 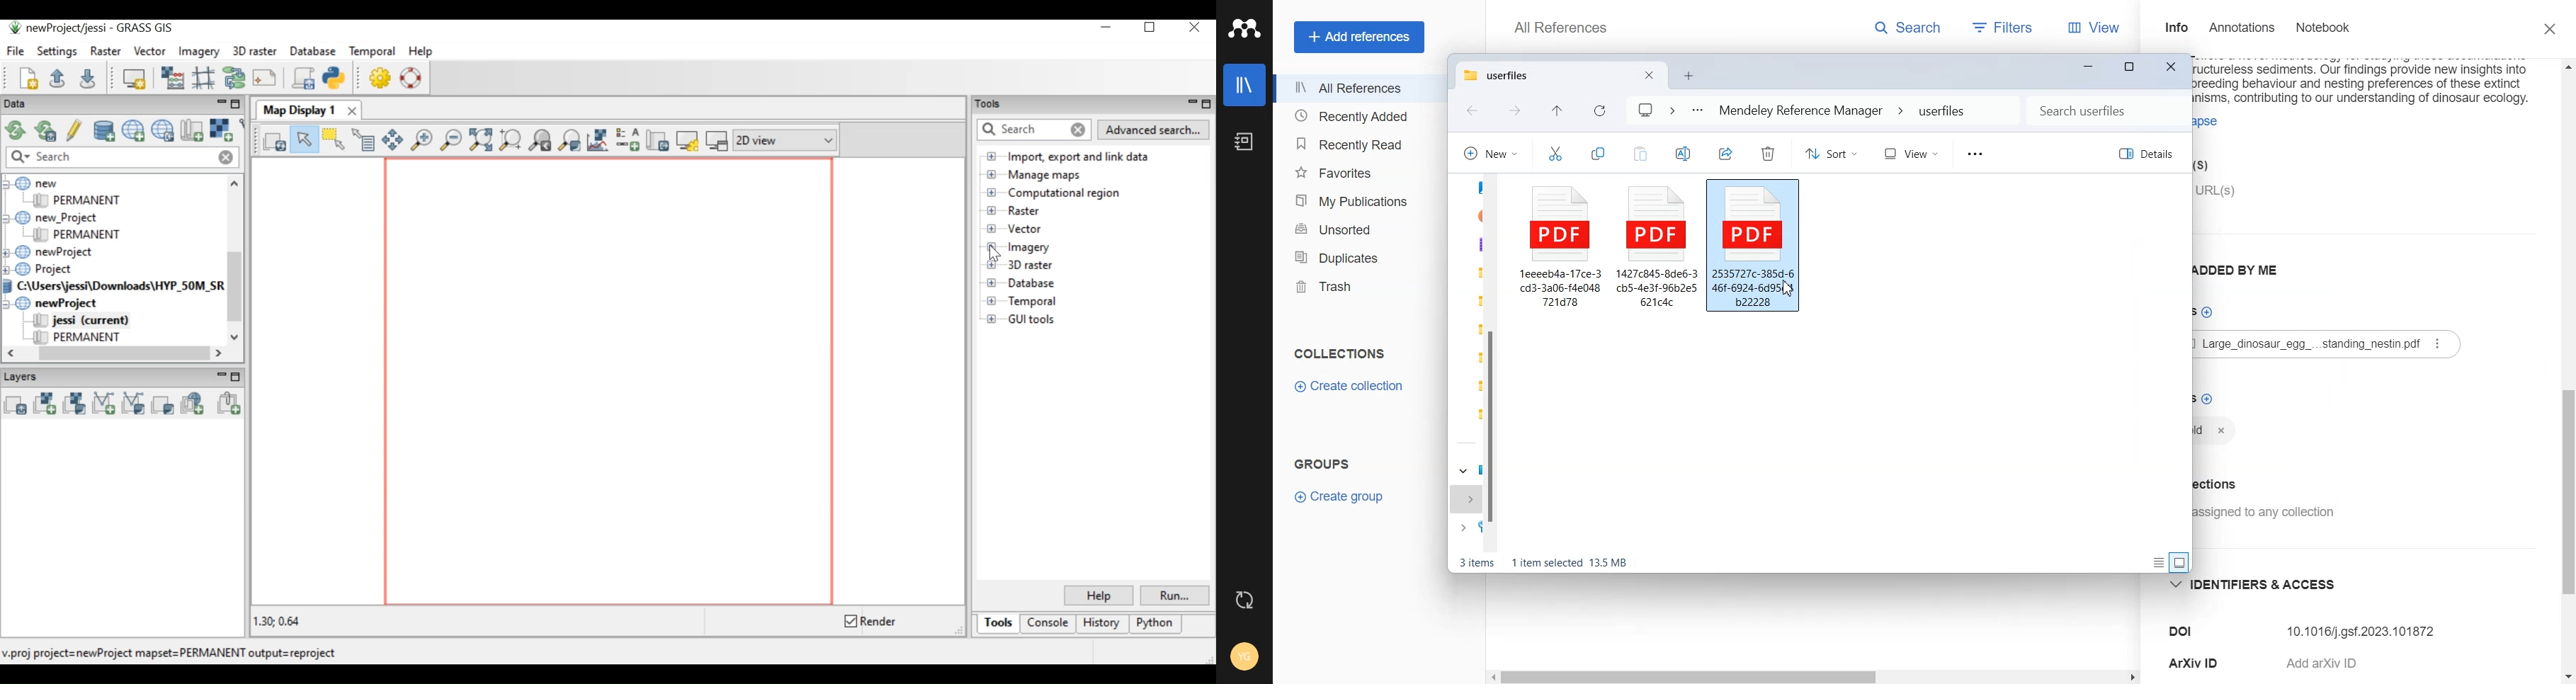 What do you see at coordinates (2099, 27) in the screenshot?
I see `View` at bounding box center [2099, 27].